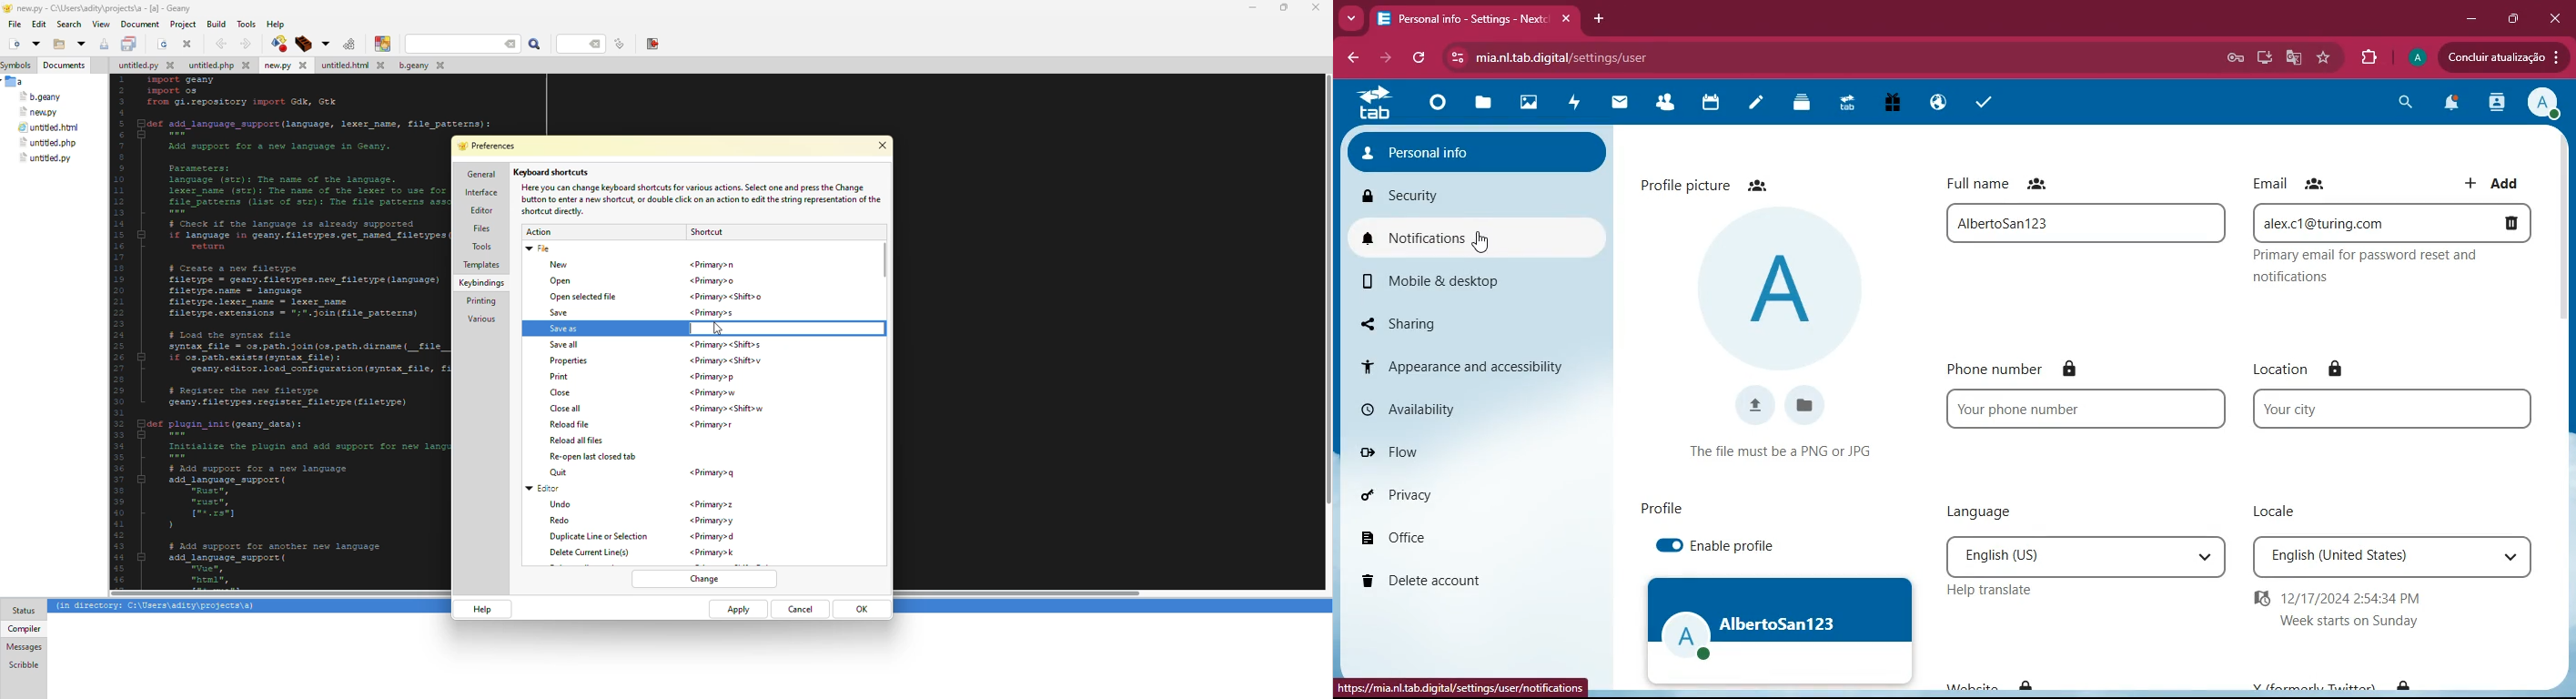  I want to click on full nae, so click(2084, 221).